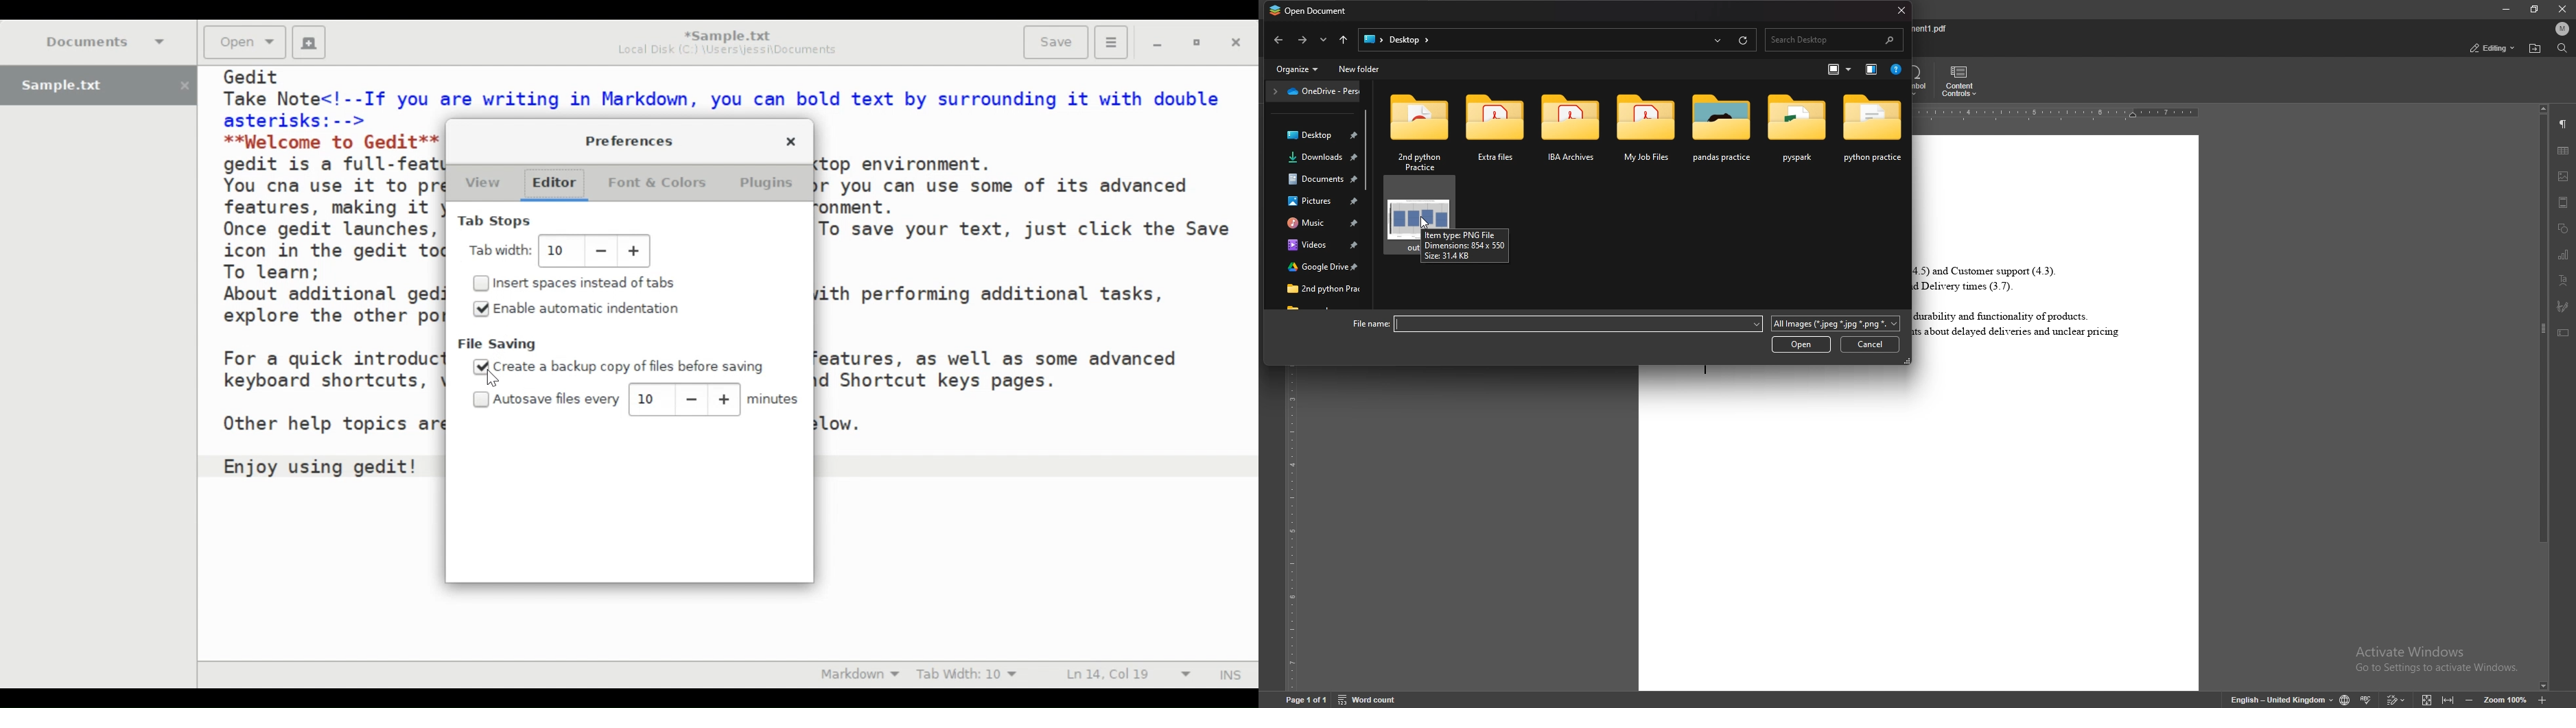 The height and width of the screenshot is (728, 2576). What do you see at coordinates (1797, 128) in the screenshot?
I see `folder` at bounding box center [1797, 128].